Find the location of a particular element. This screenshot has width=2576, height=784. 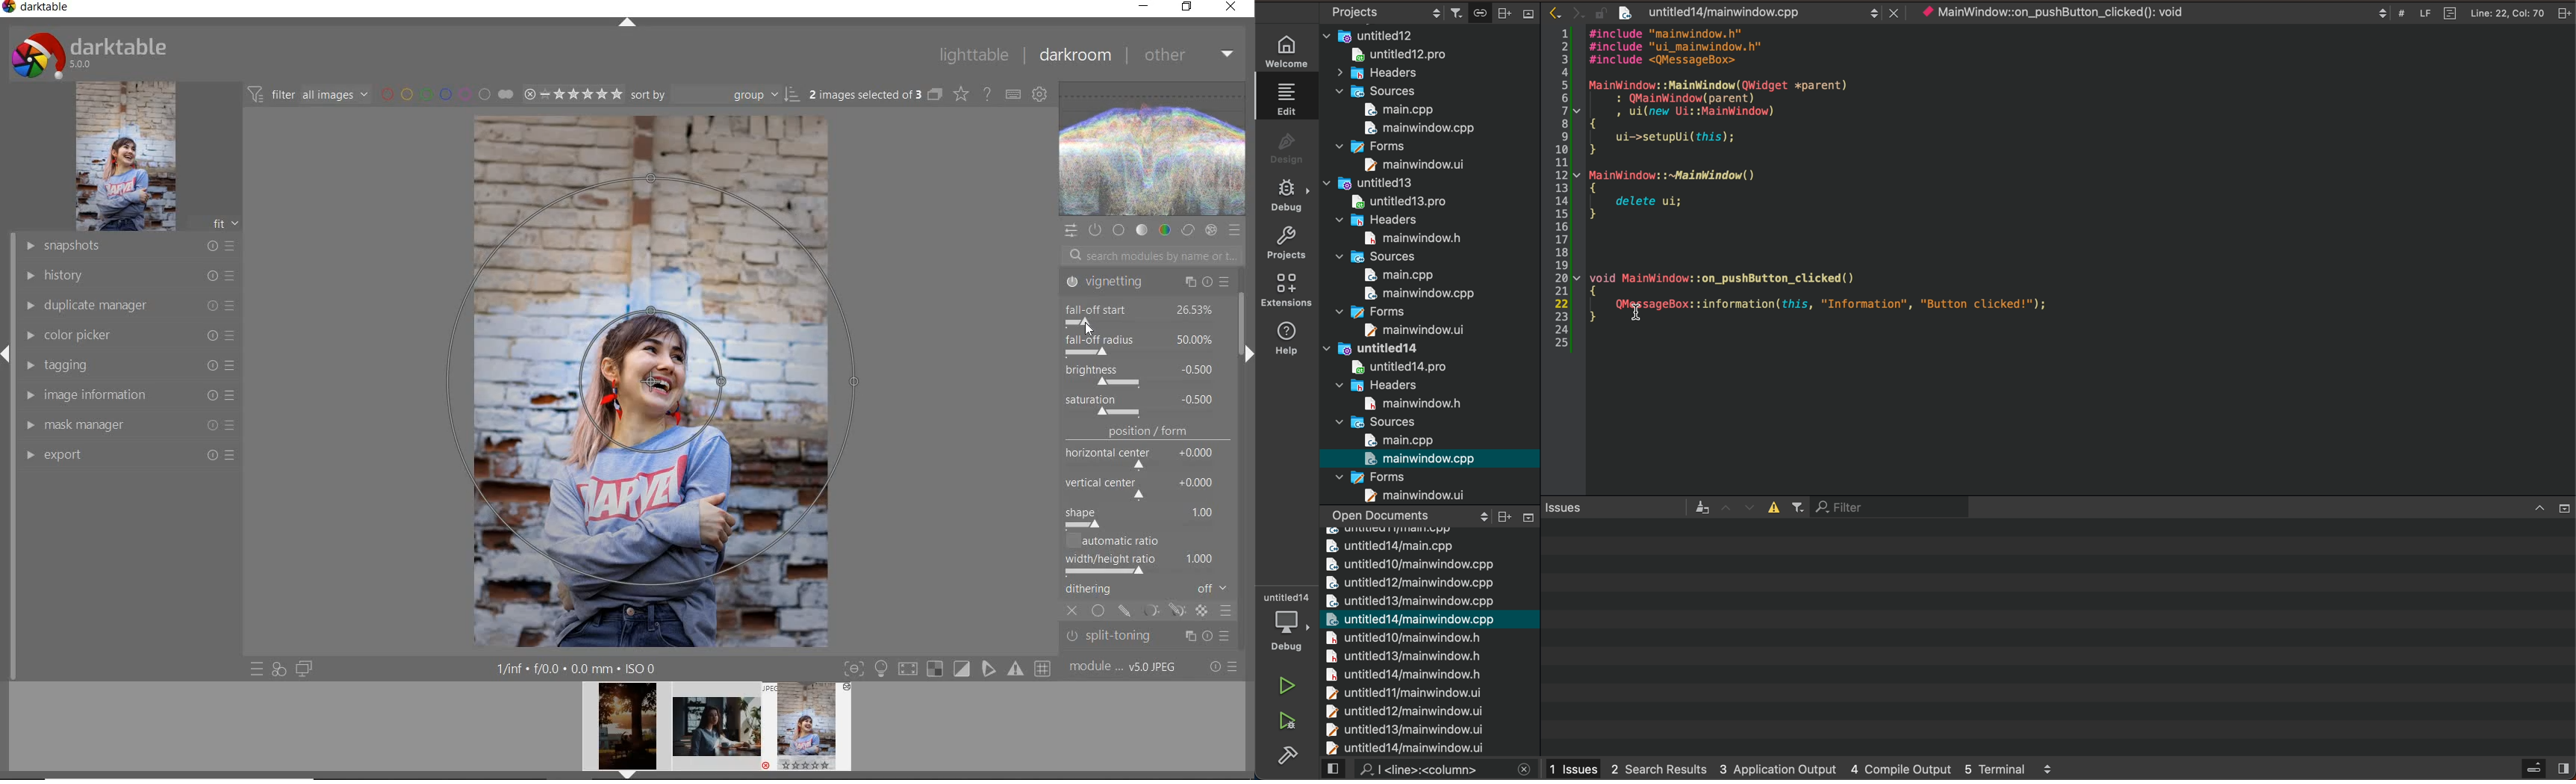

CHANGE TYPE OF OVERLAYS is located at coordinates (960, 93).